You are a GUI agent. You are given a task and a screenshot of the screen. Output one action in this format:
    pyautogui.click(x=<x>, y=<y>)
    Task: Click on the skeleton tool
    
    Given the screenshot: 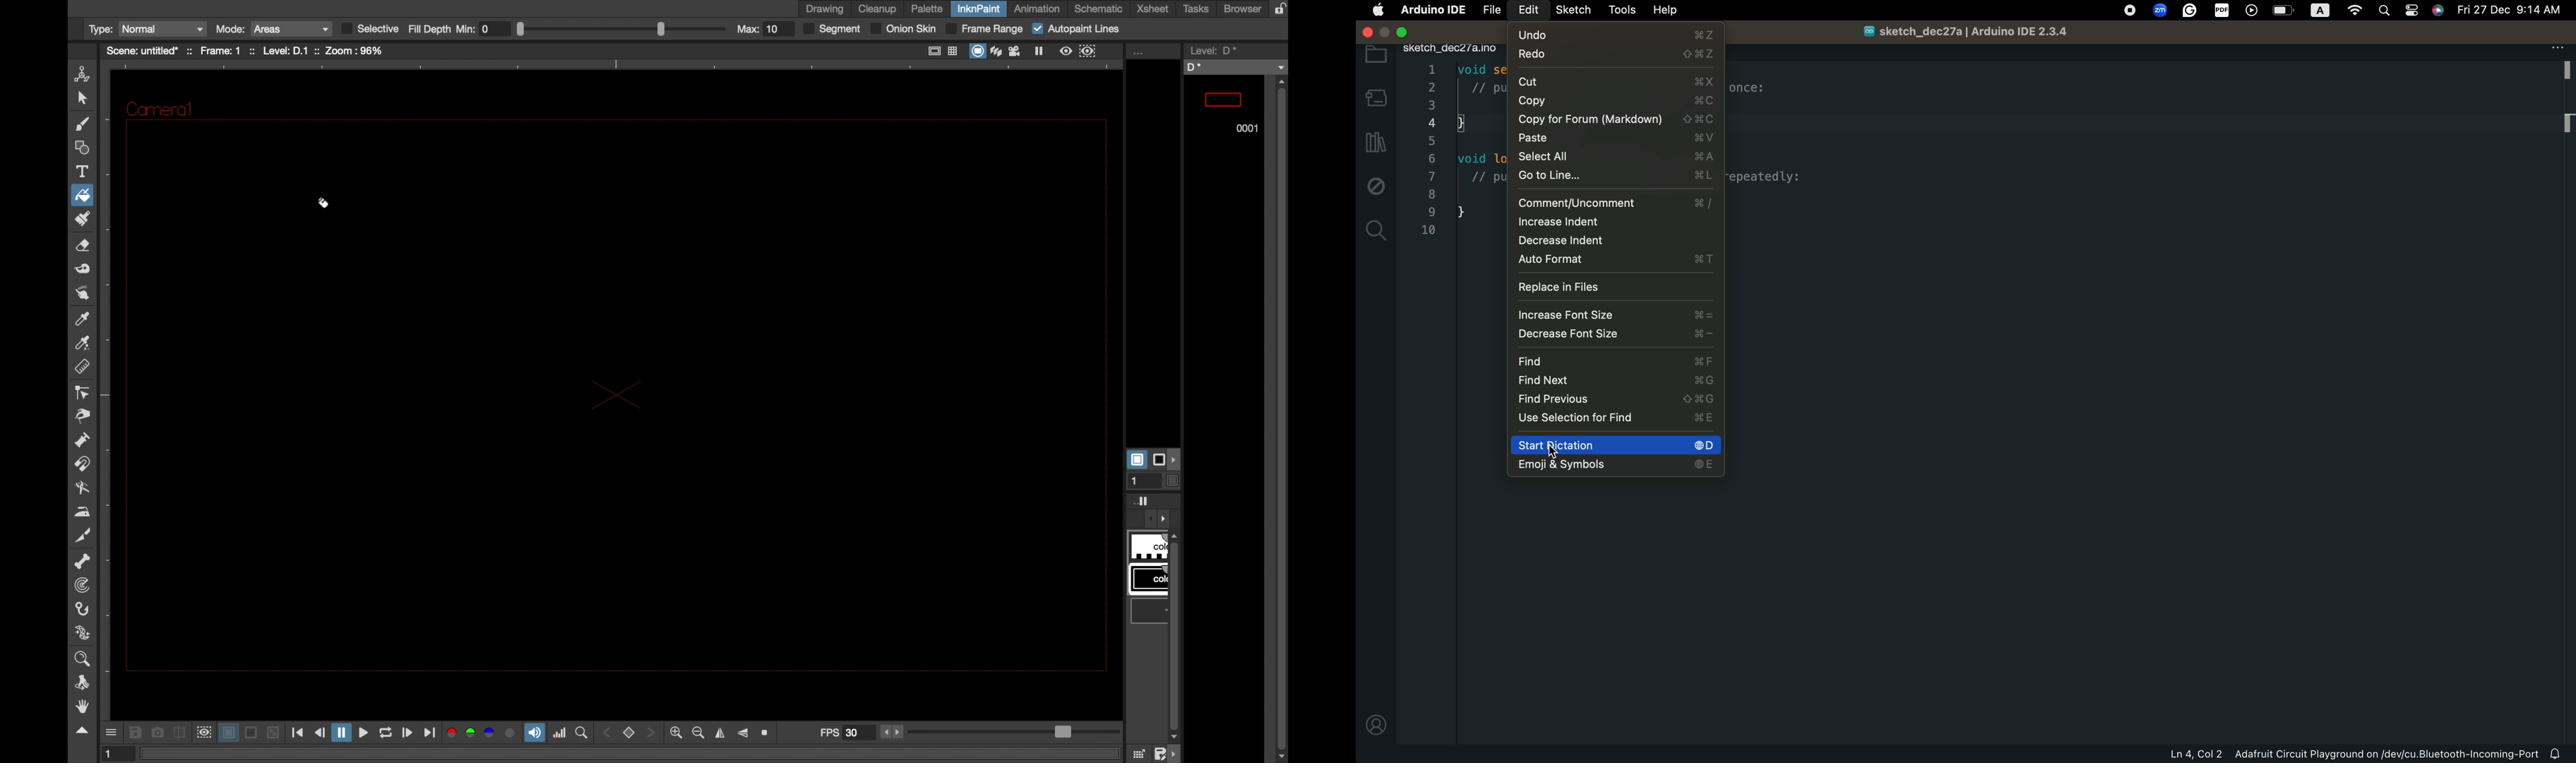 What is the action you would take?
    pyautogui.click(x=82, y=562)
    